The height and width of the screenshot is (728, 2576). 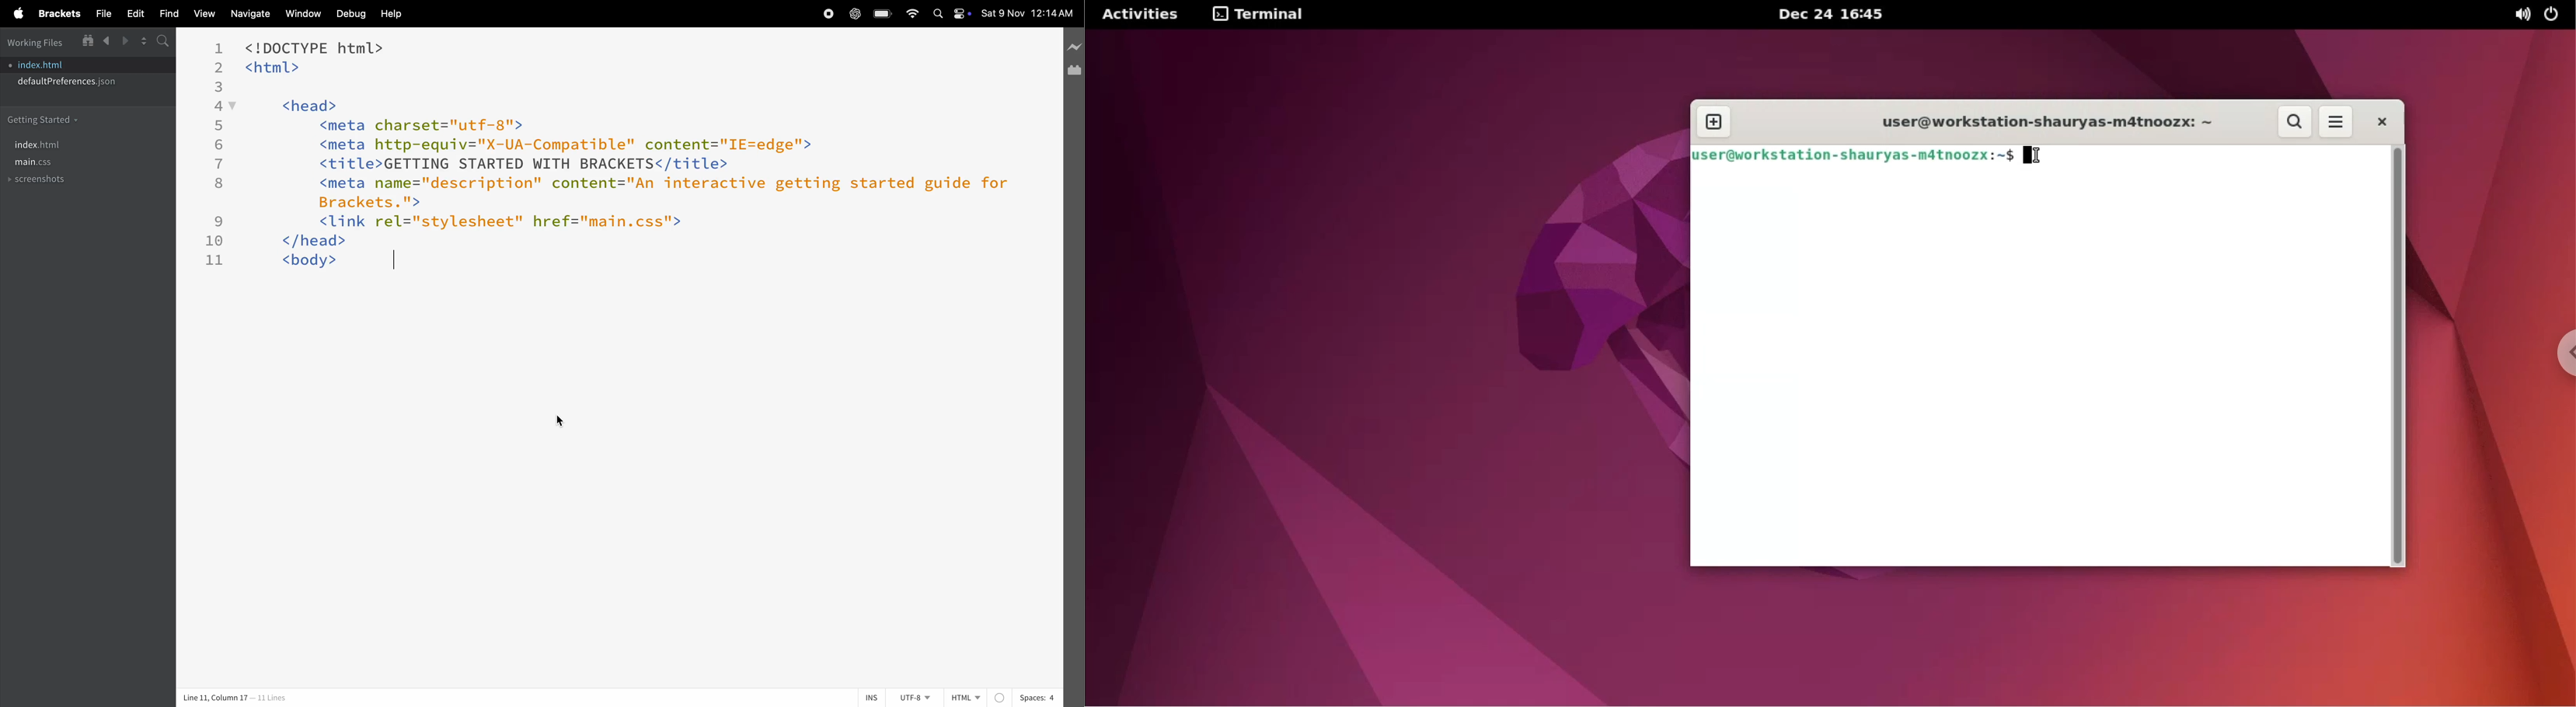 What do you see at coordinates (826, 13) in the screenshot?
I see `record` at bounding box center [826, 13].